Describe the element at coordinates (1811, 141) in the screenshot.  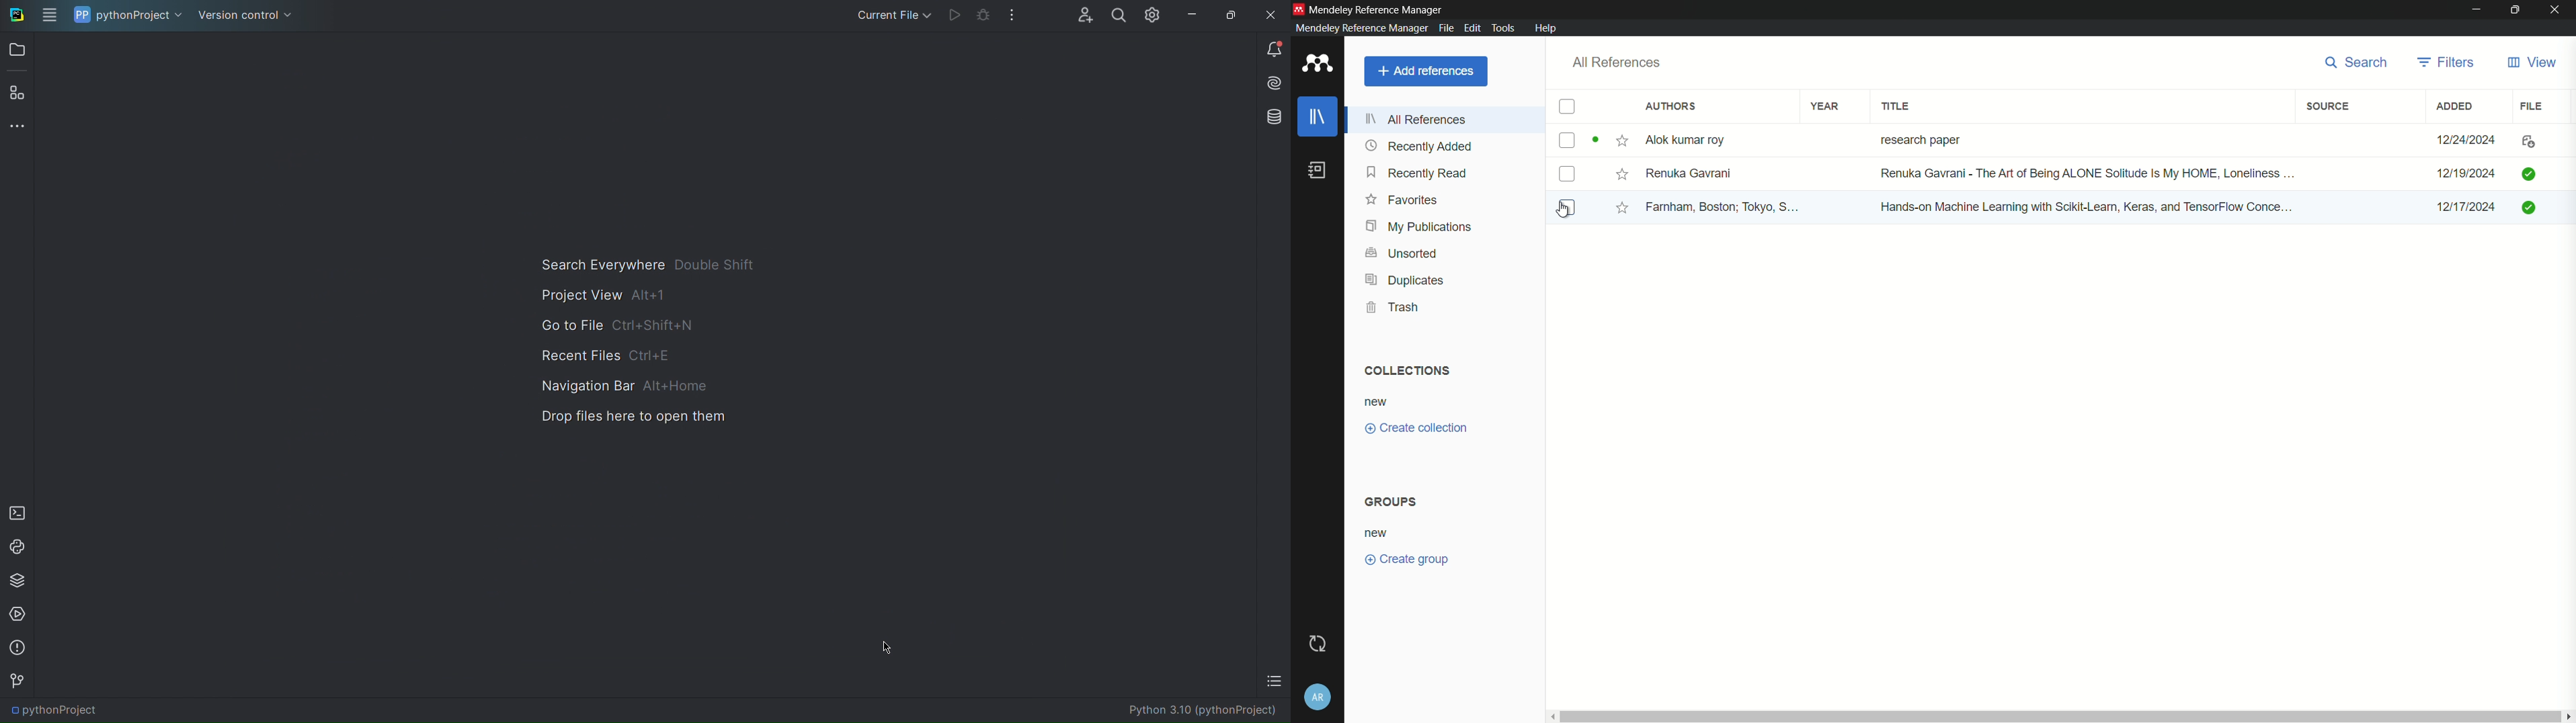
I see `Alok kumar roy research paper` at that location.